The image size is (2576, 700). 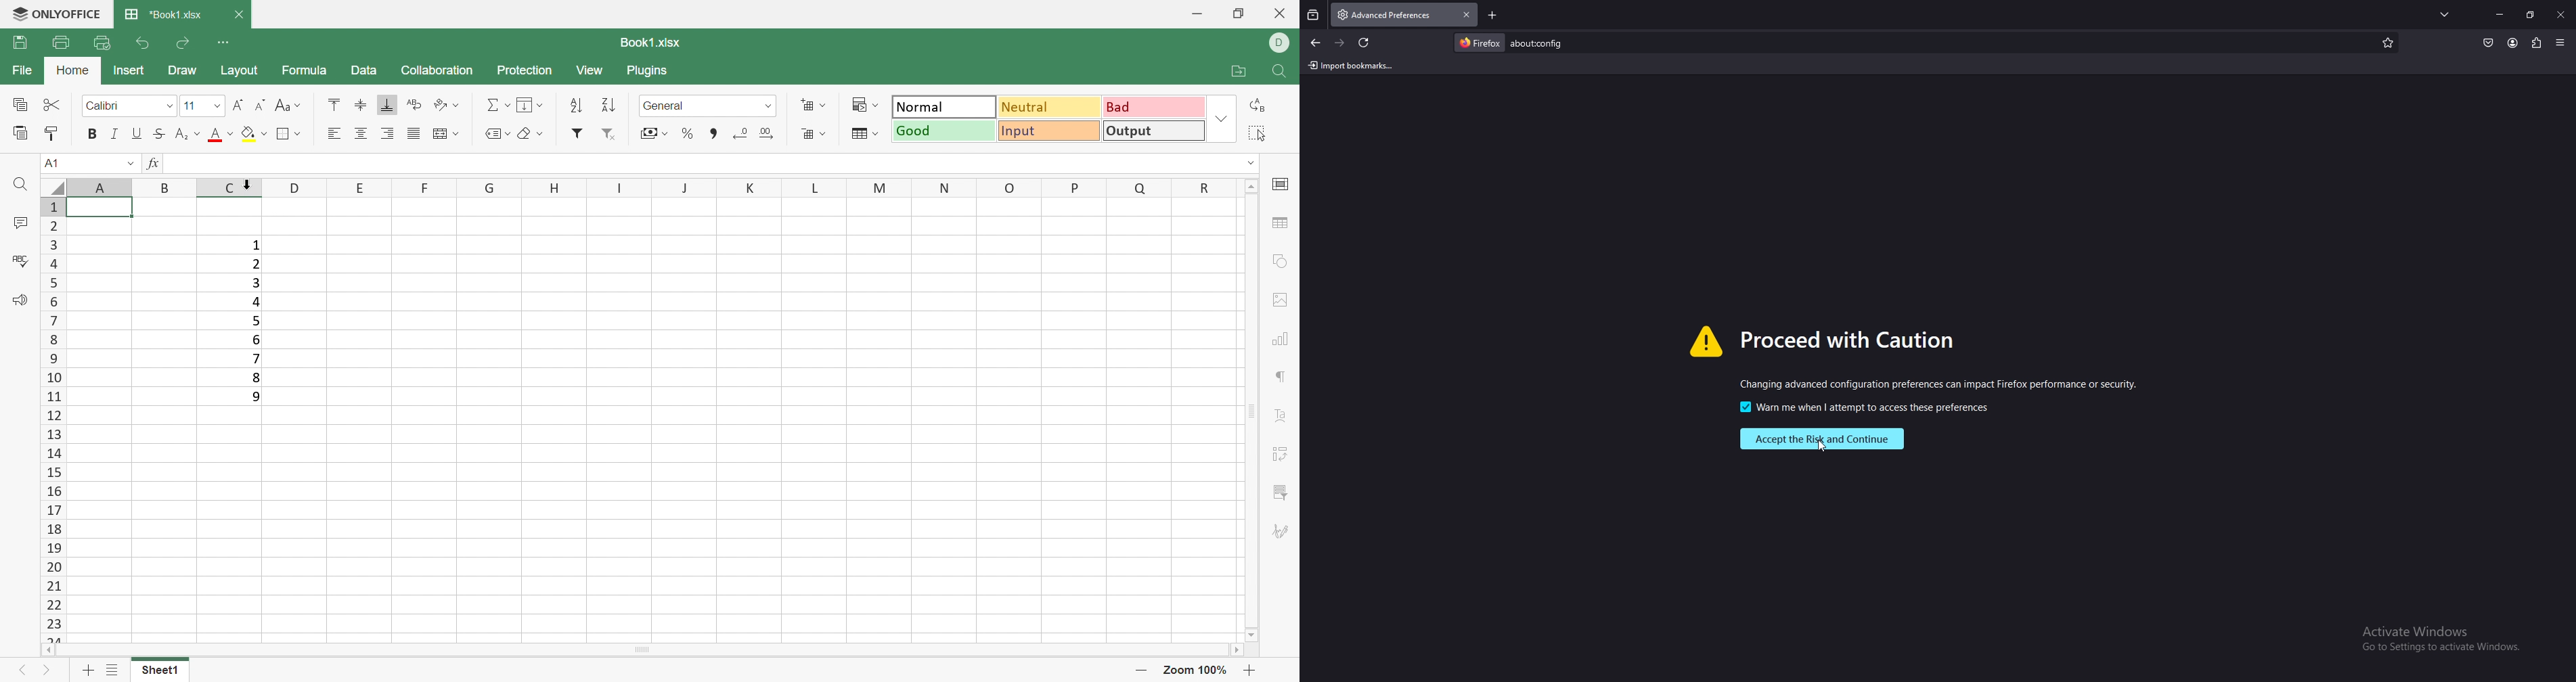 I want to click on minimize, so click(x=2500, y=14).